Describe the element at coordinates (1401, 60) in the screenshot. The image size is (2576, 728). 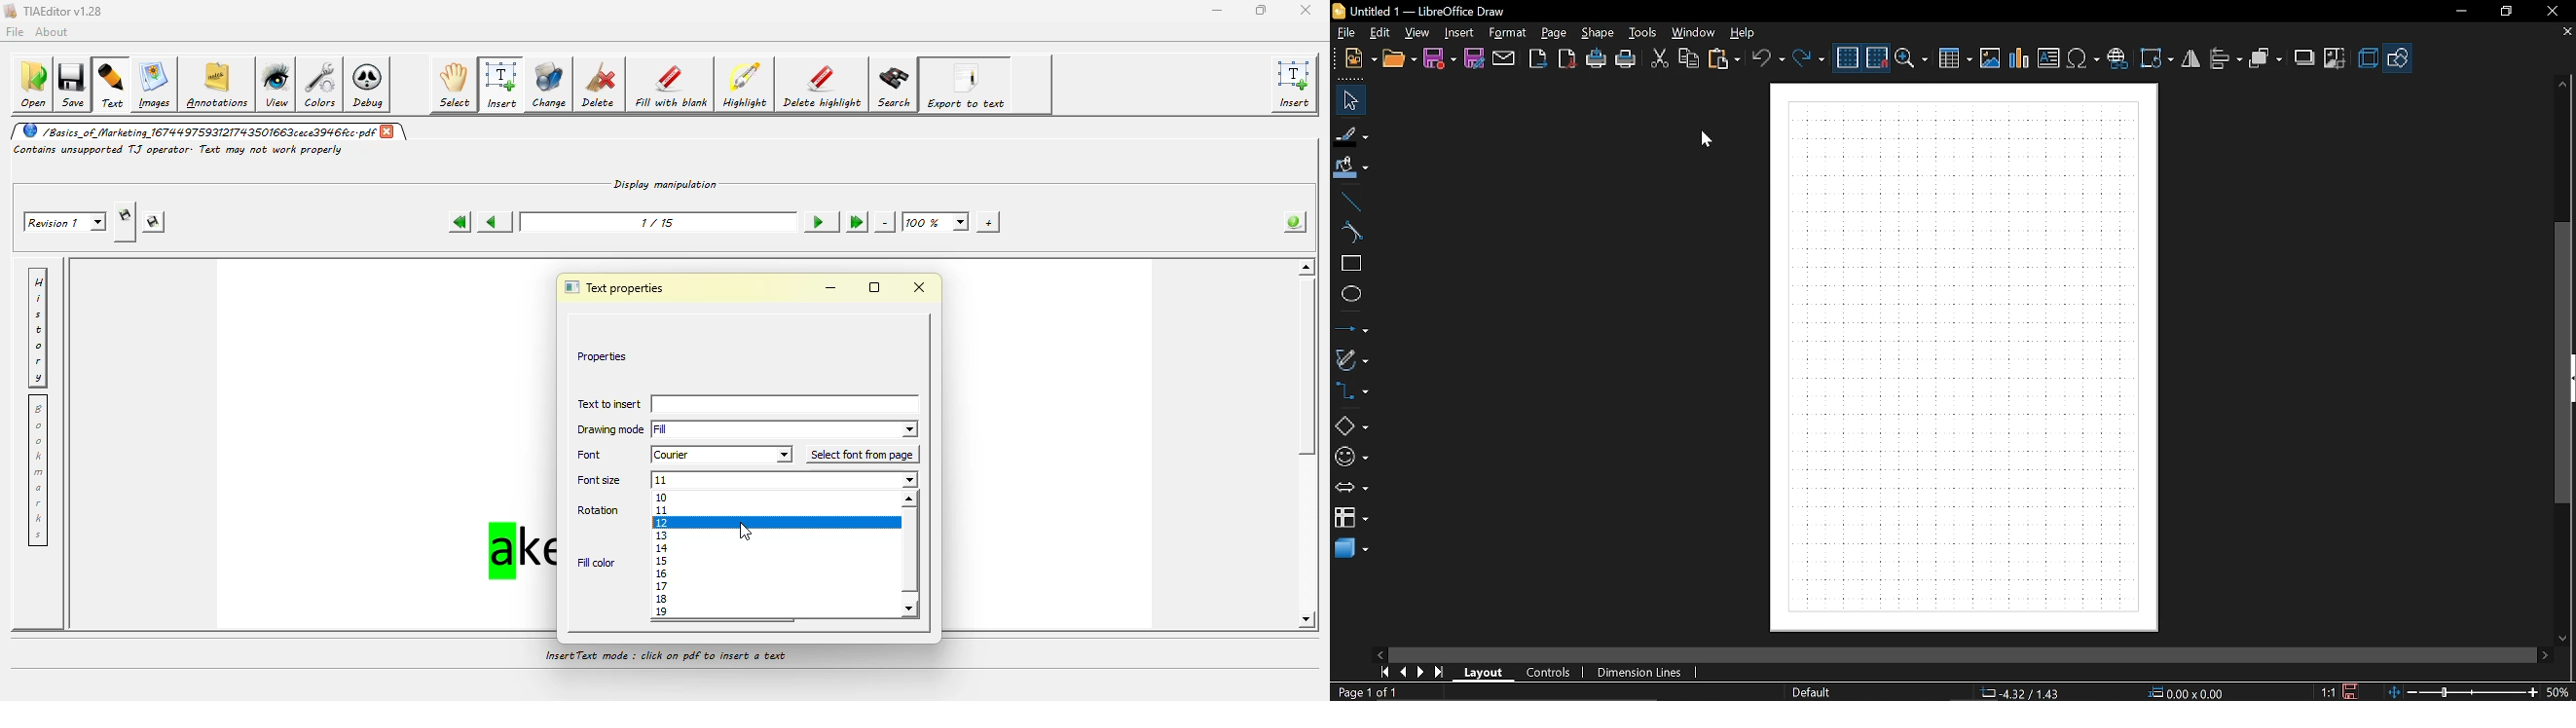
I see `open` at that location.